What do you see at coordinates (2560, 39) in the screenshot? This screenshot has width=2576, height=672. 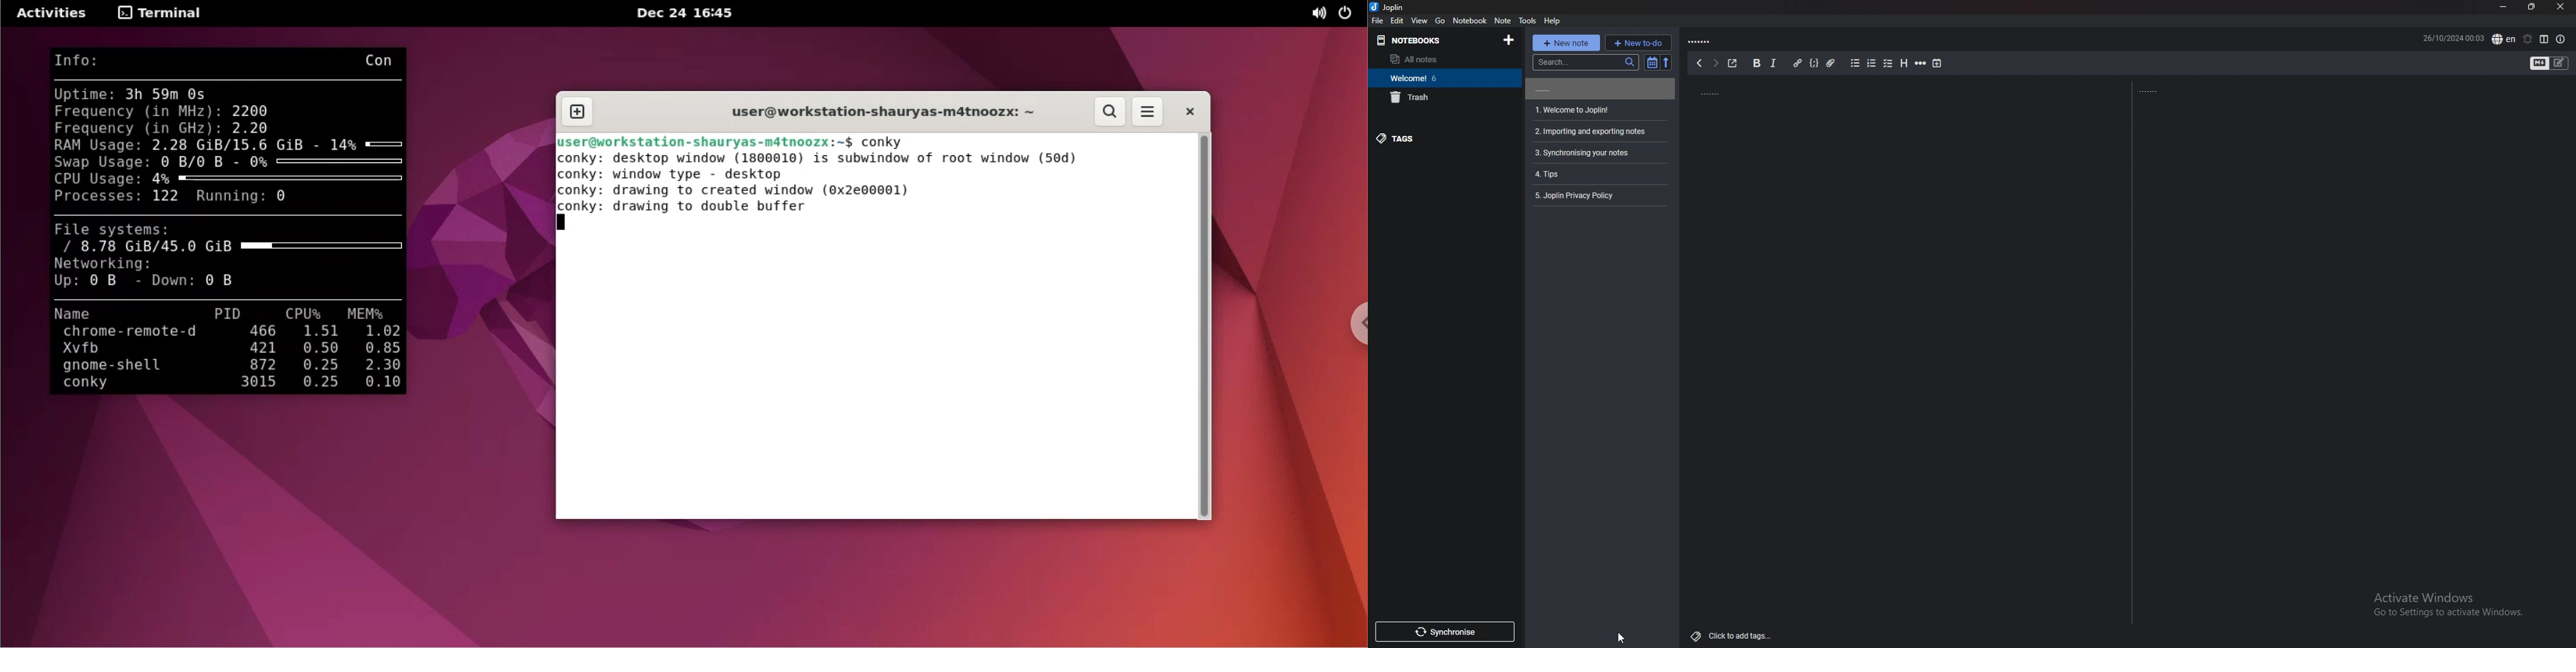 I see `note properties` at bounding box center [2560, 39].